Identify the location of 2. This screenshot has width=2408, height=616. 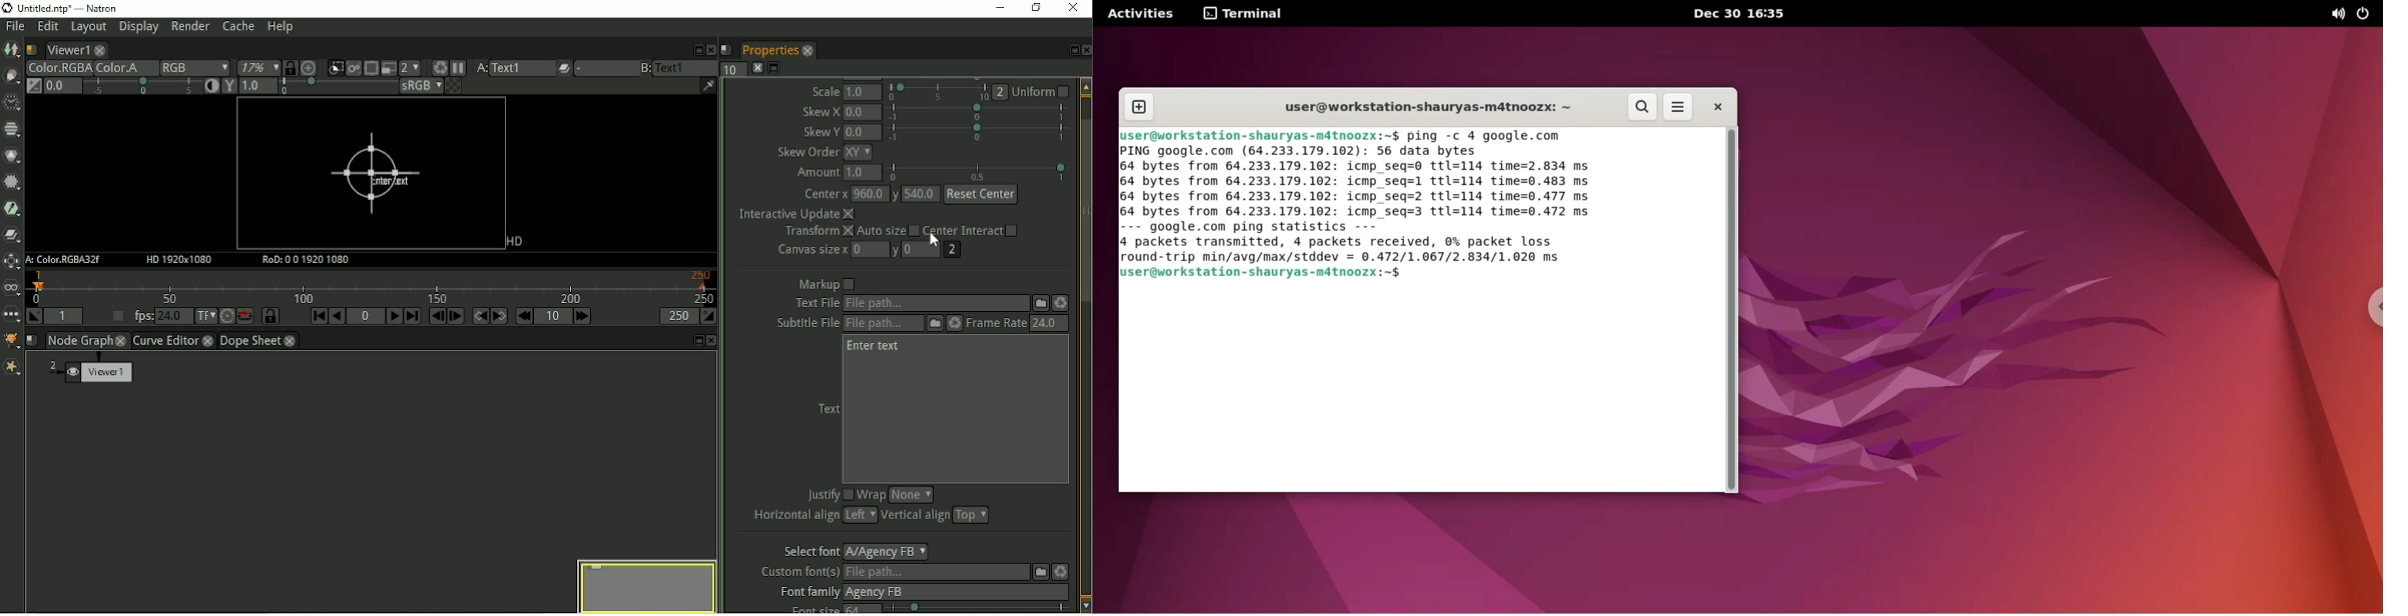
(1001, 92).